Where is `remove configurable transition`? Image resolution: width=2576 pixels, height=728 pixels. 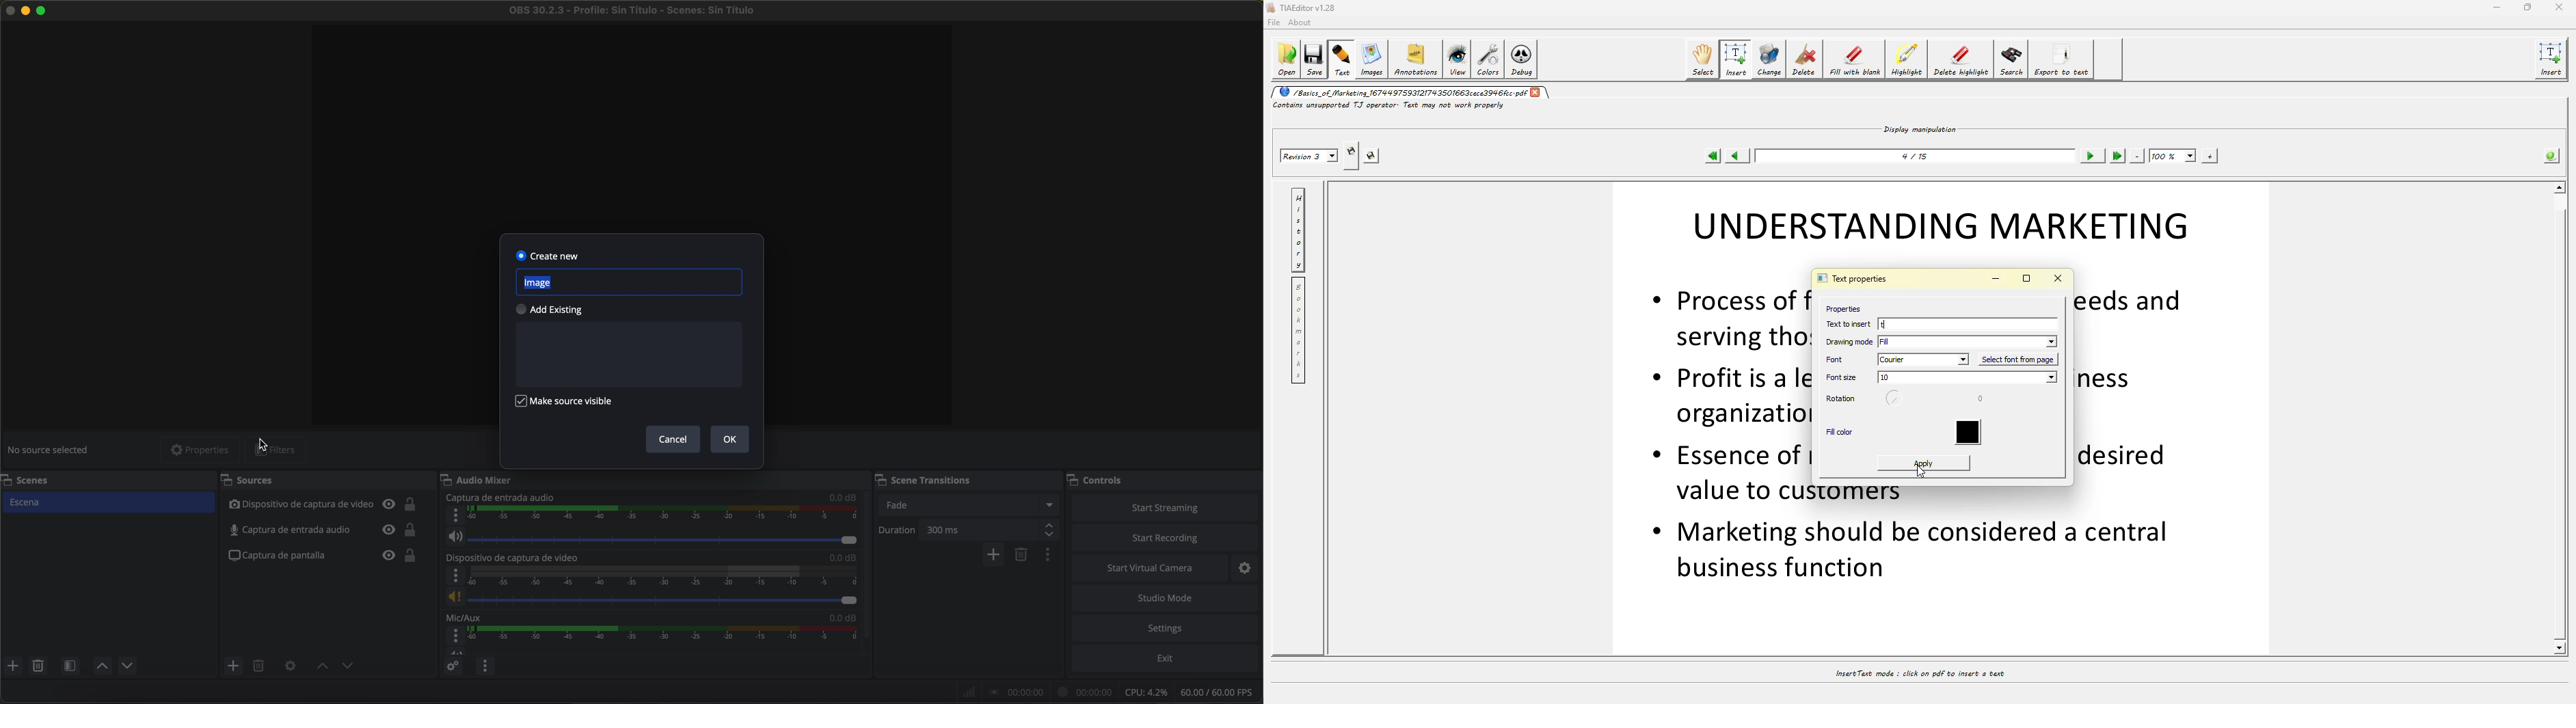
remove configurable transition is located at coordinates (1023, 555).